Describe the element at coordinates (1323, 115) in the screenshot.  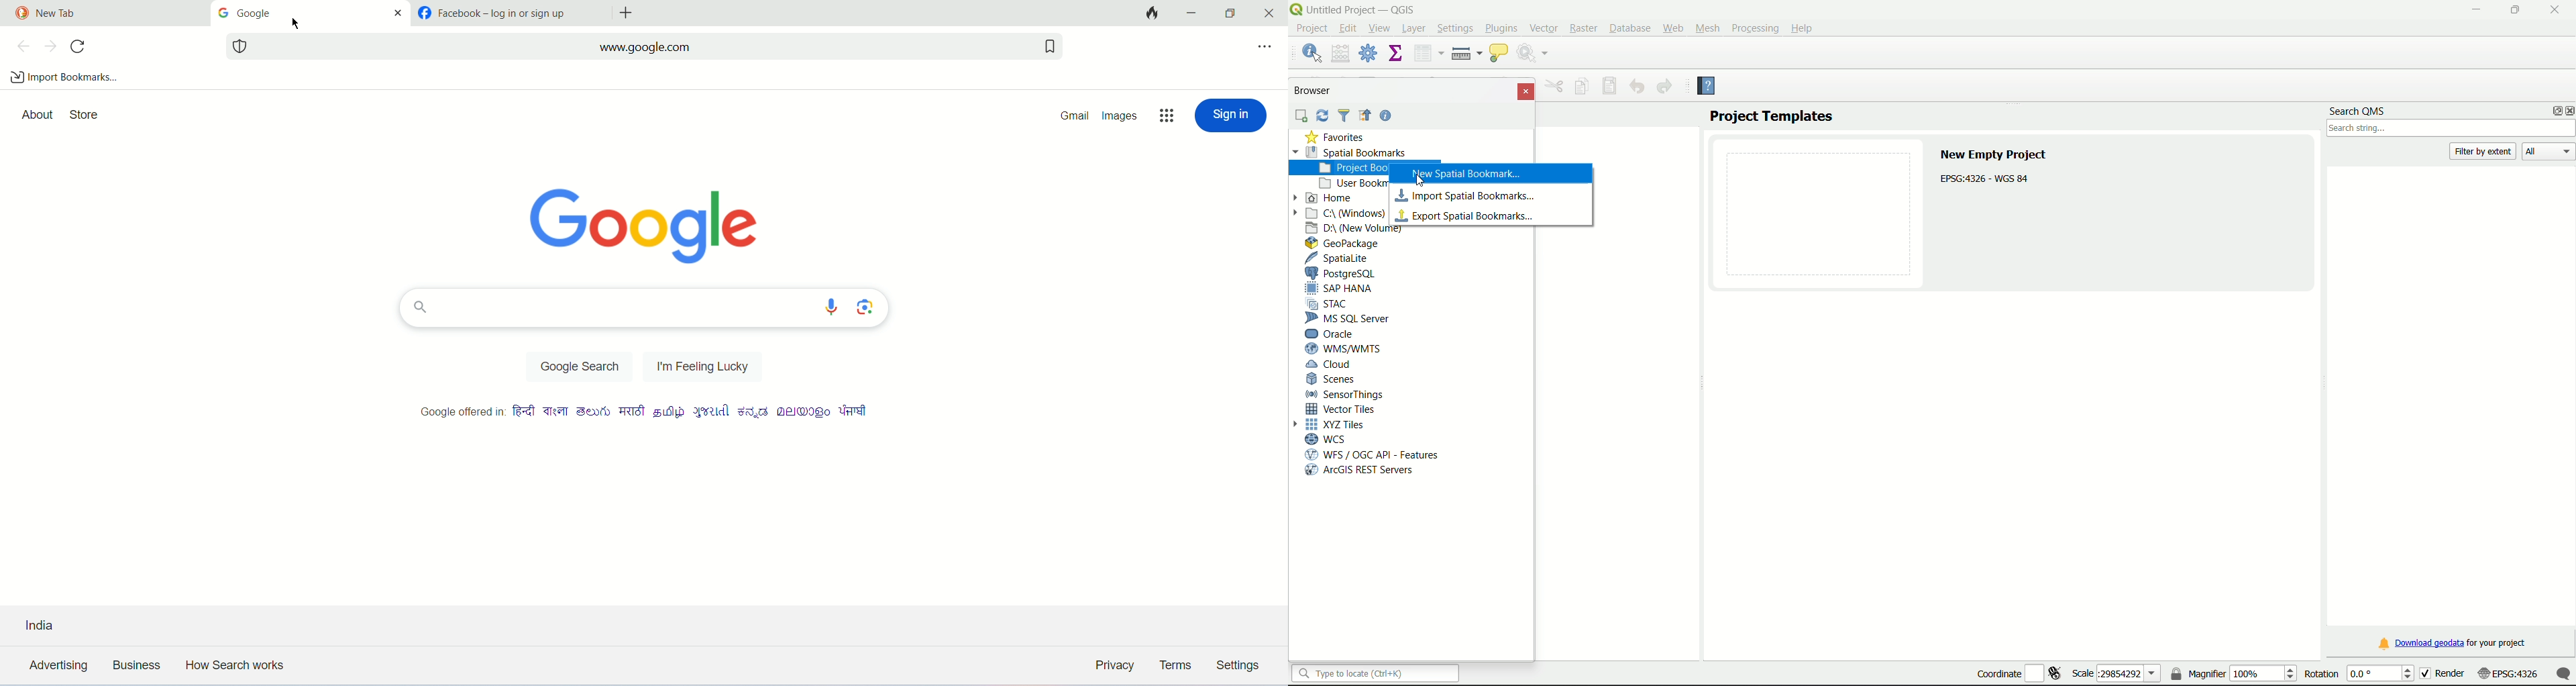
I see `Sync` at that location.